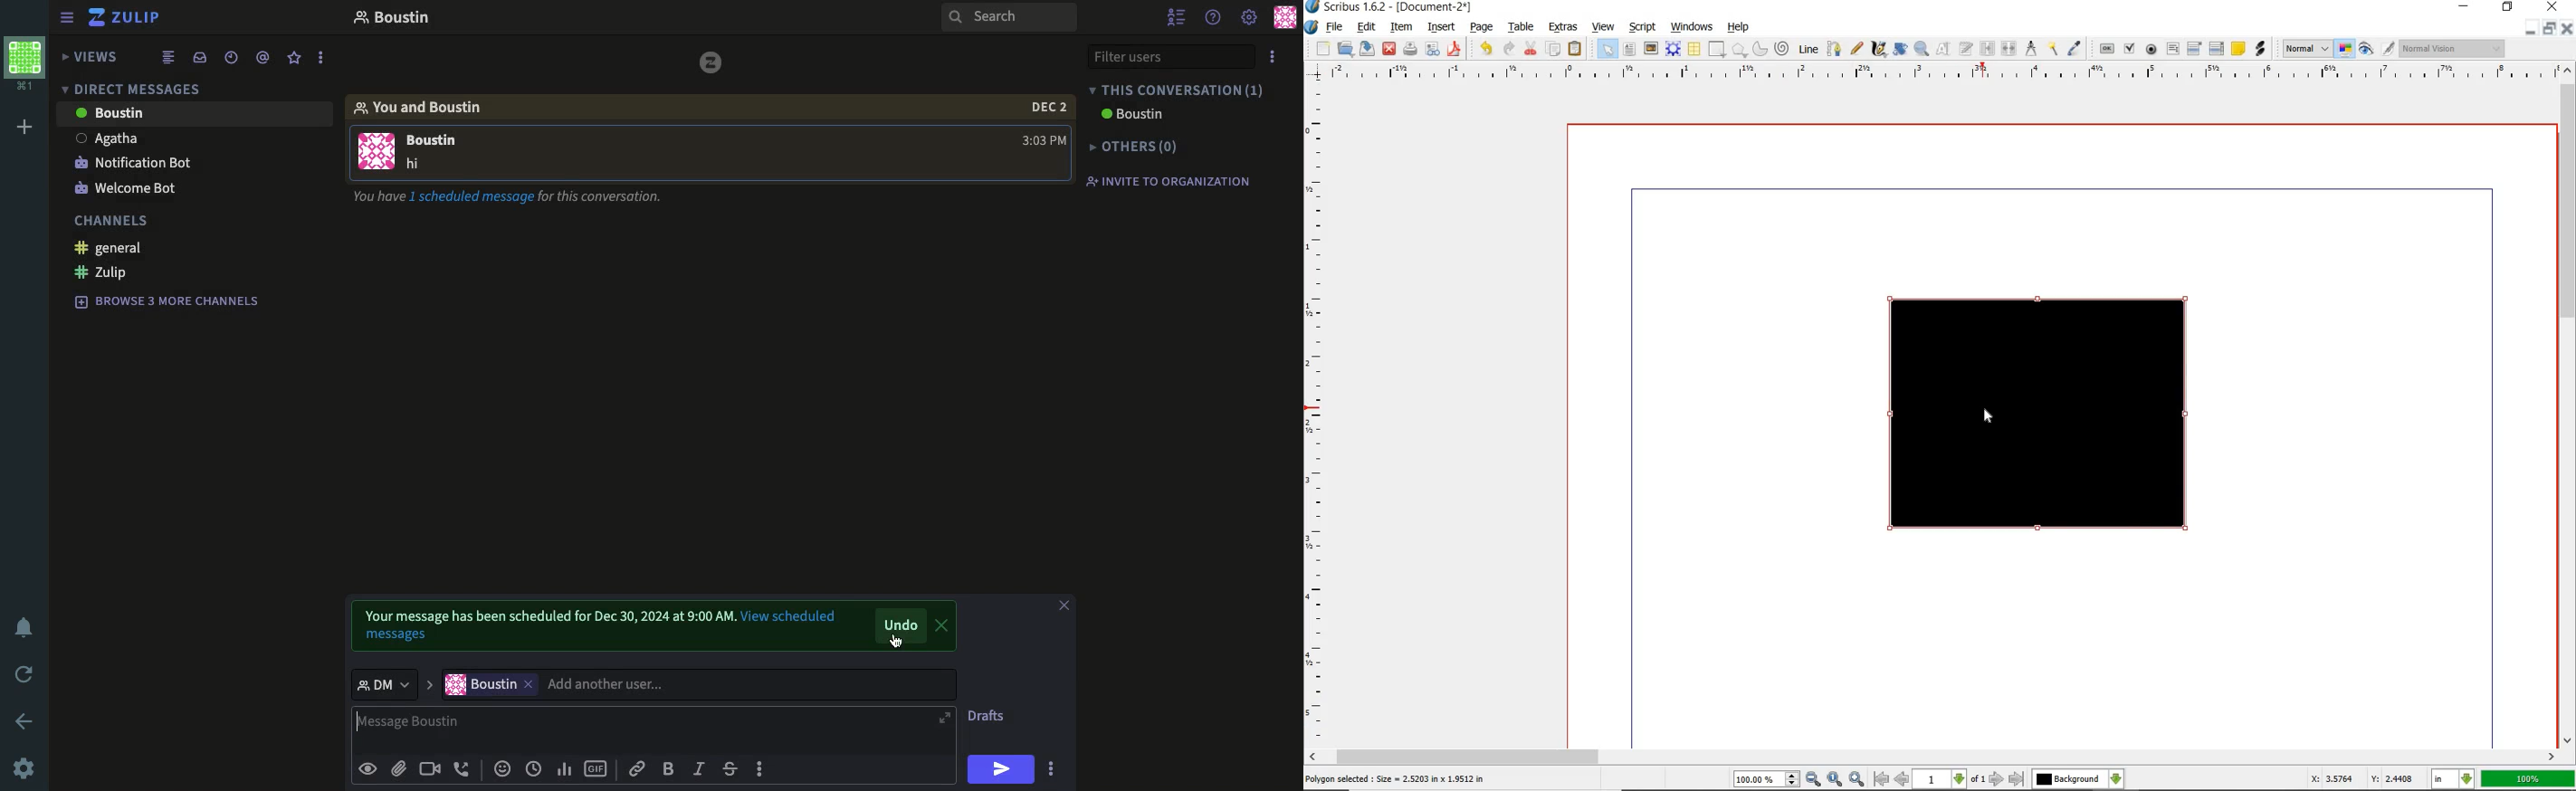 Image resolution: width=2576 pixels, height=812 pixels. I want to click on edit text with story editor, so click(1966, 50).